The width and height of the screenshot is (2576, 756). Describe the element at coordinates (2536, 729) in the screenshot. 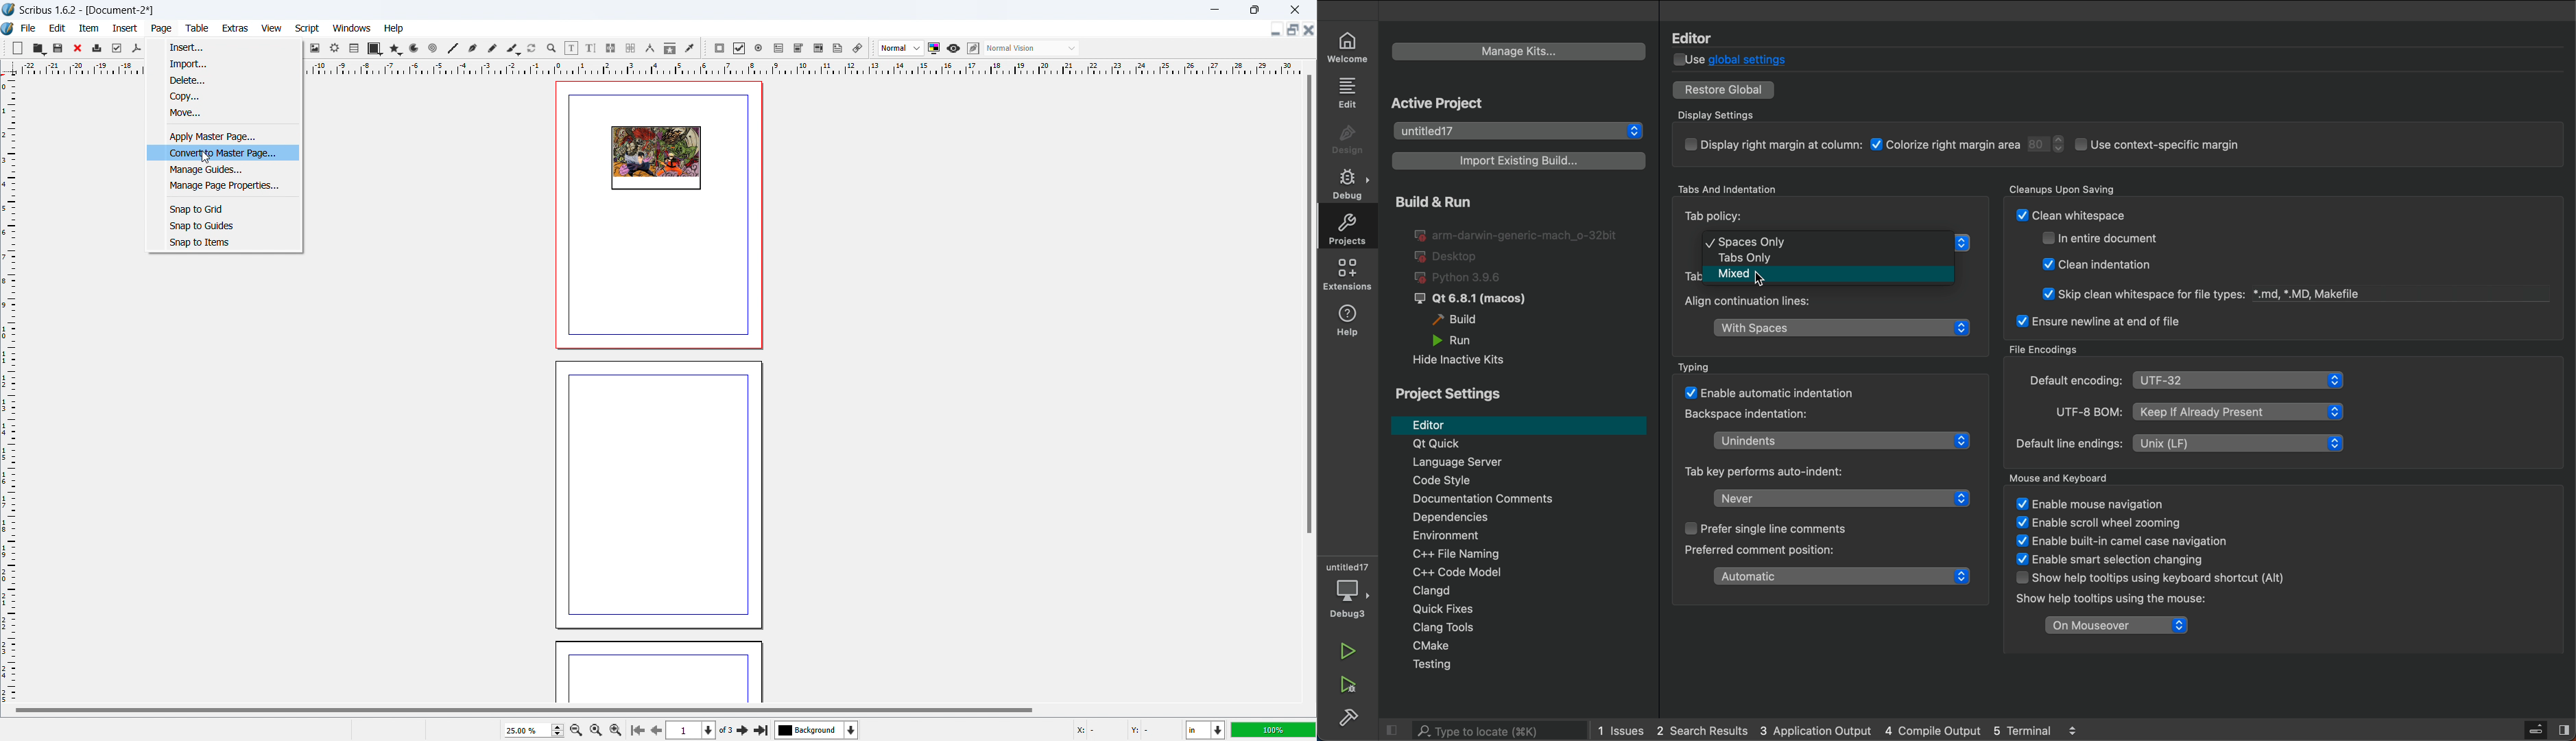

I see `Server` at that location.